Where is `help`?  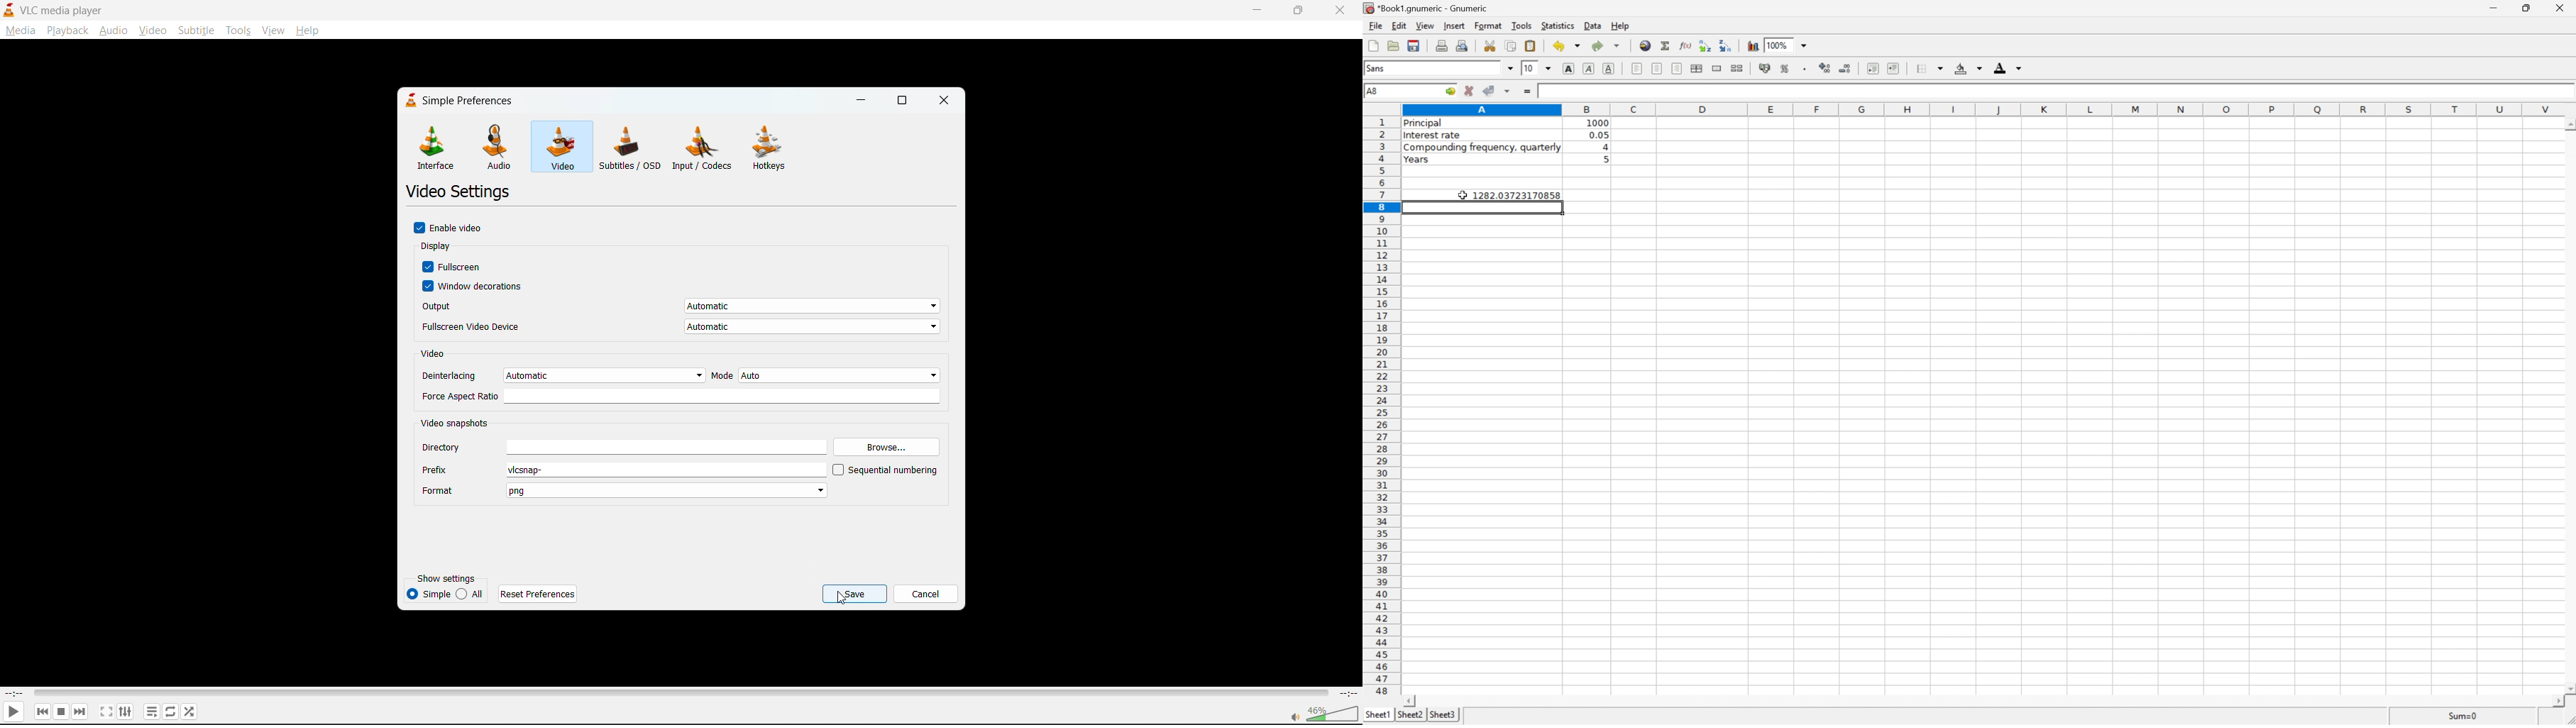 help is located at coordinates (306, 31).